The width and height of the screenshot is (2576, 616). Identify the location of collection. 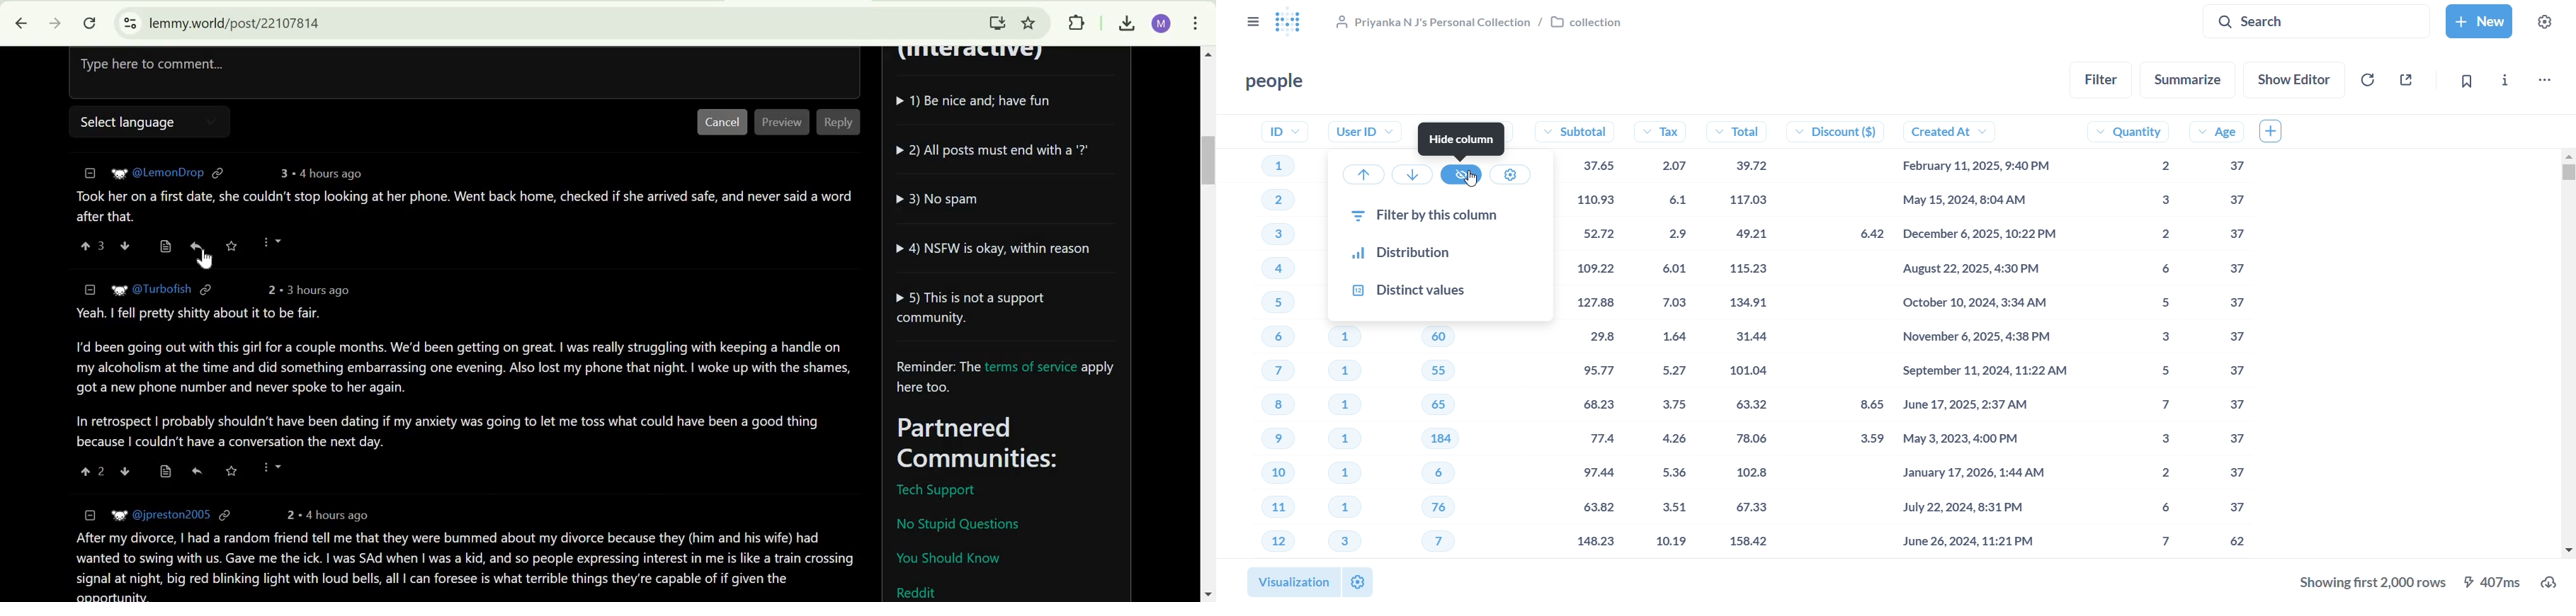
(1482, 23).